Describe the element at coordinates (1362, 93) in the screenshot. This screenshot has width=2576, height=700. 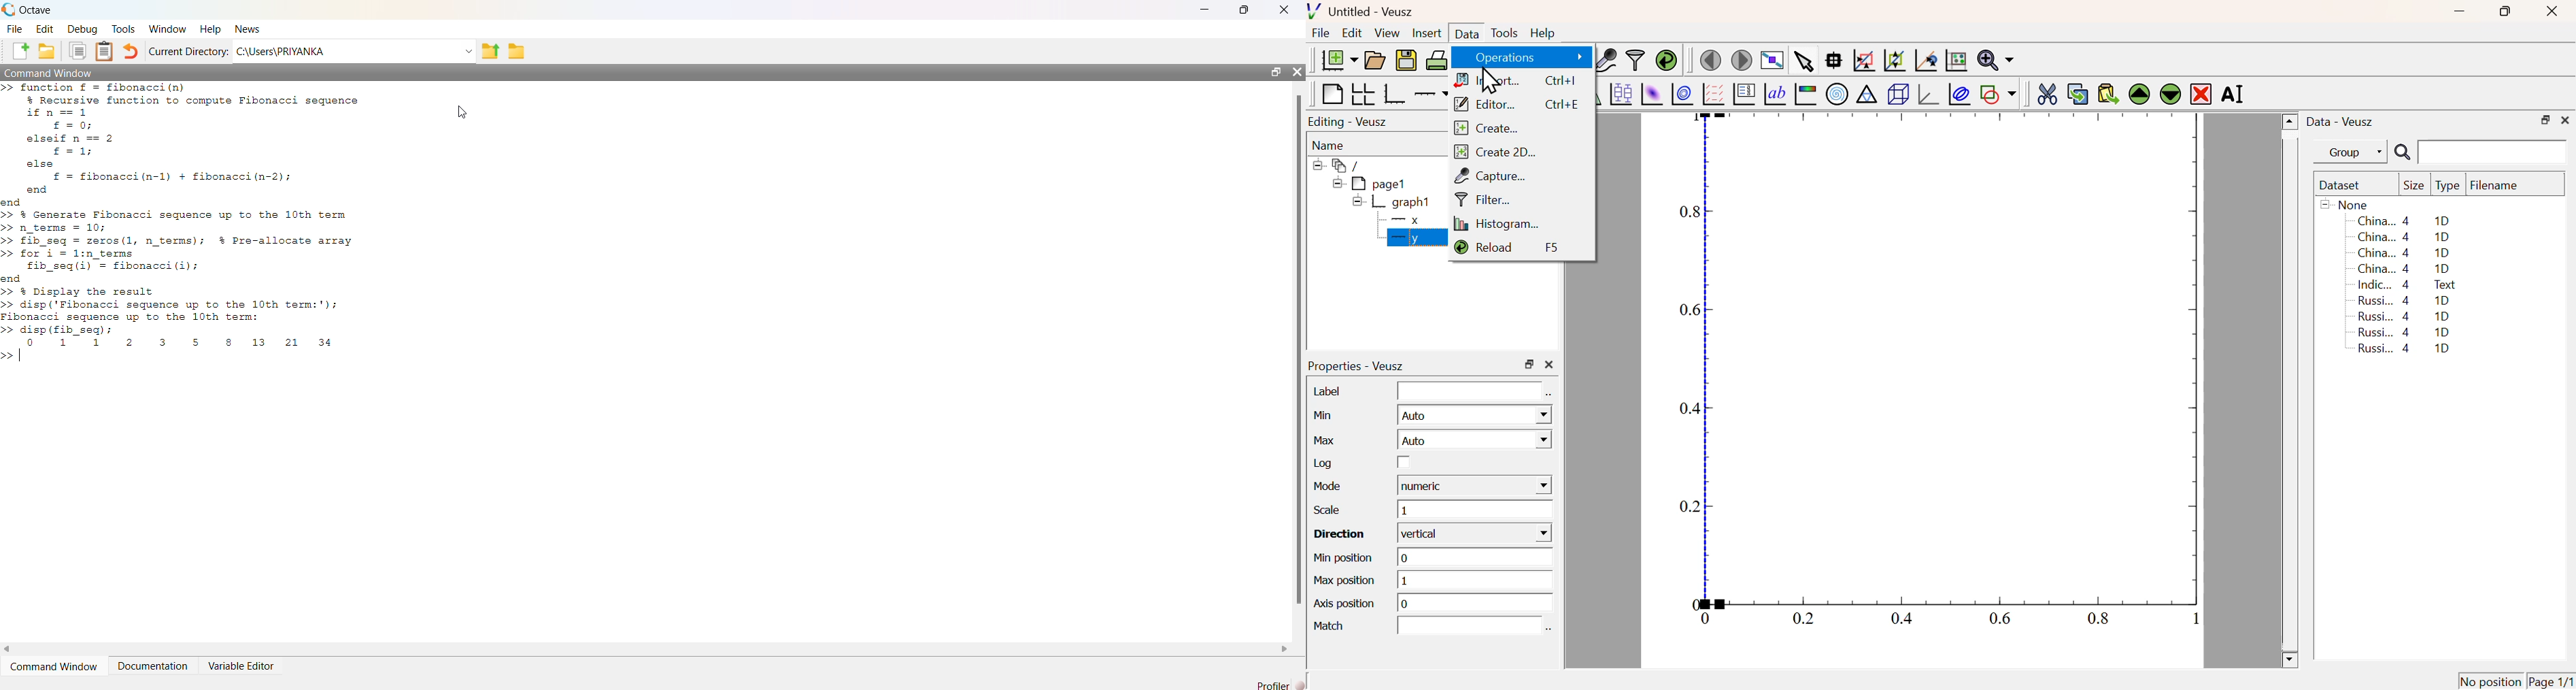
I see `Arrange graph in grid` at that location.